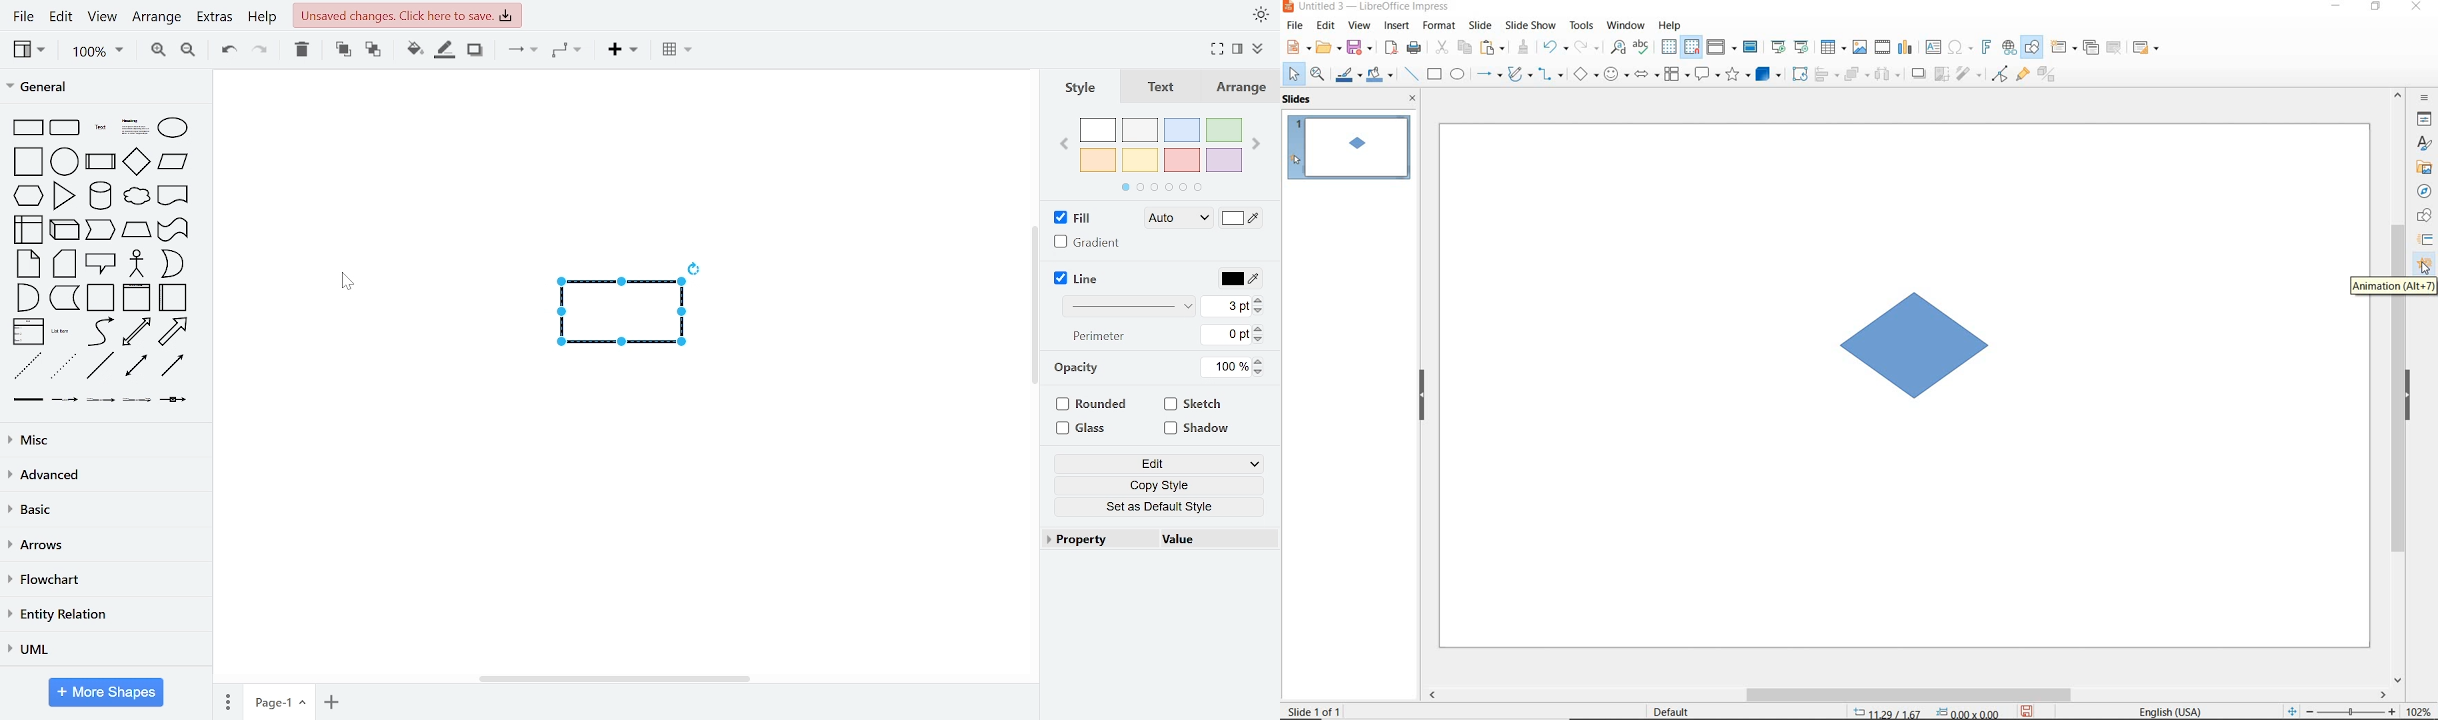  What do you see at coordinates (1078, 369) in the screenshot?
I see `text` at bounding box center [1078, 369].